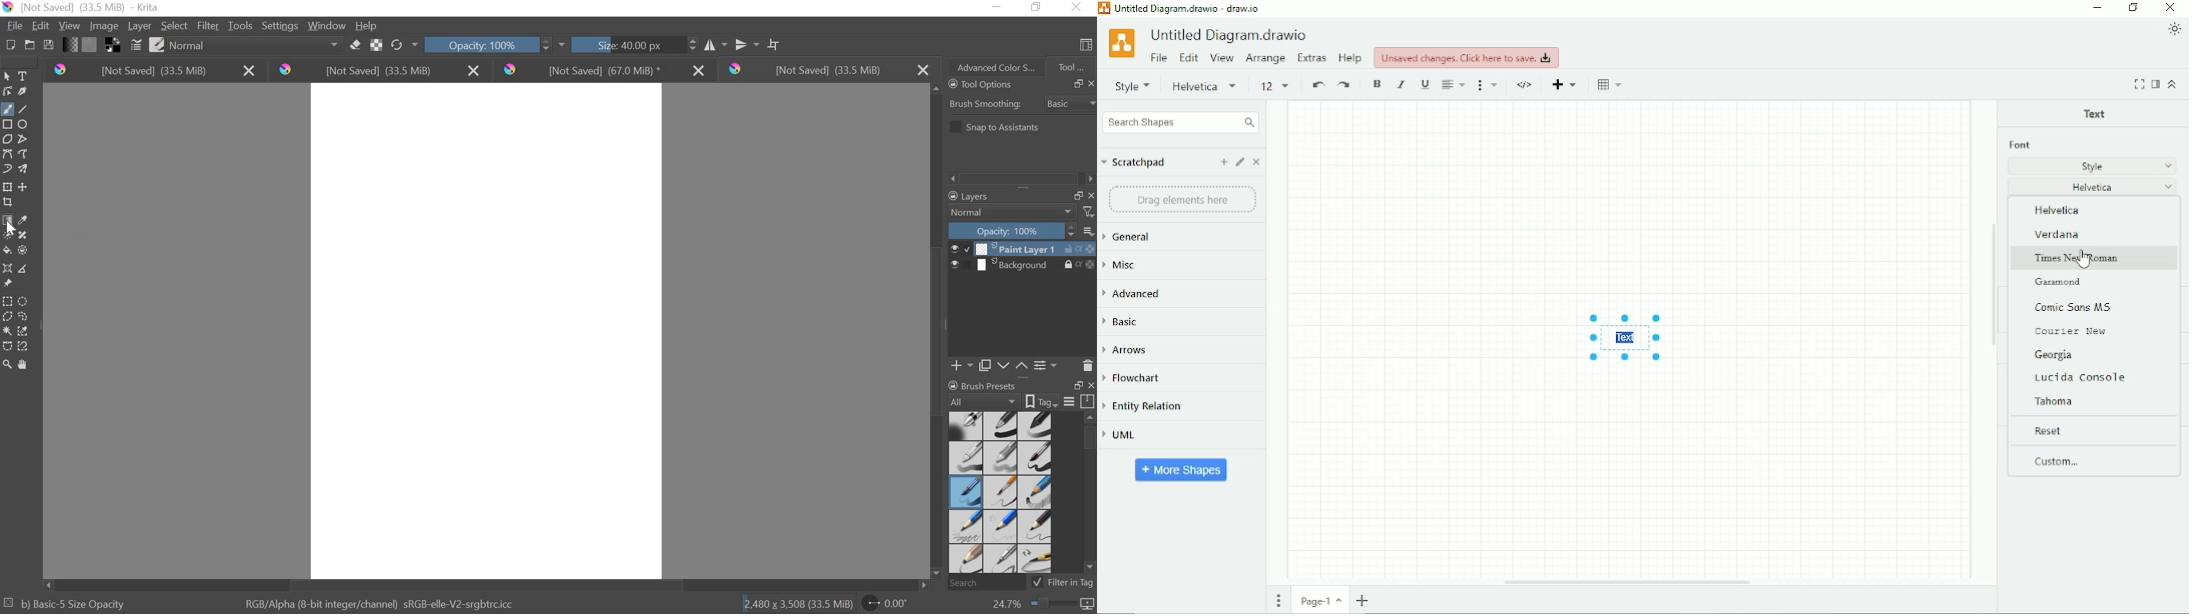  I want to click on Restore down, so click(2133, 7).